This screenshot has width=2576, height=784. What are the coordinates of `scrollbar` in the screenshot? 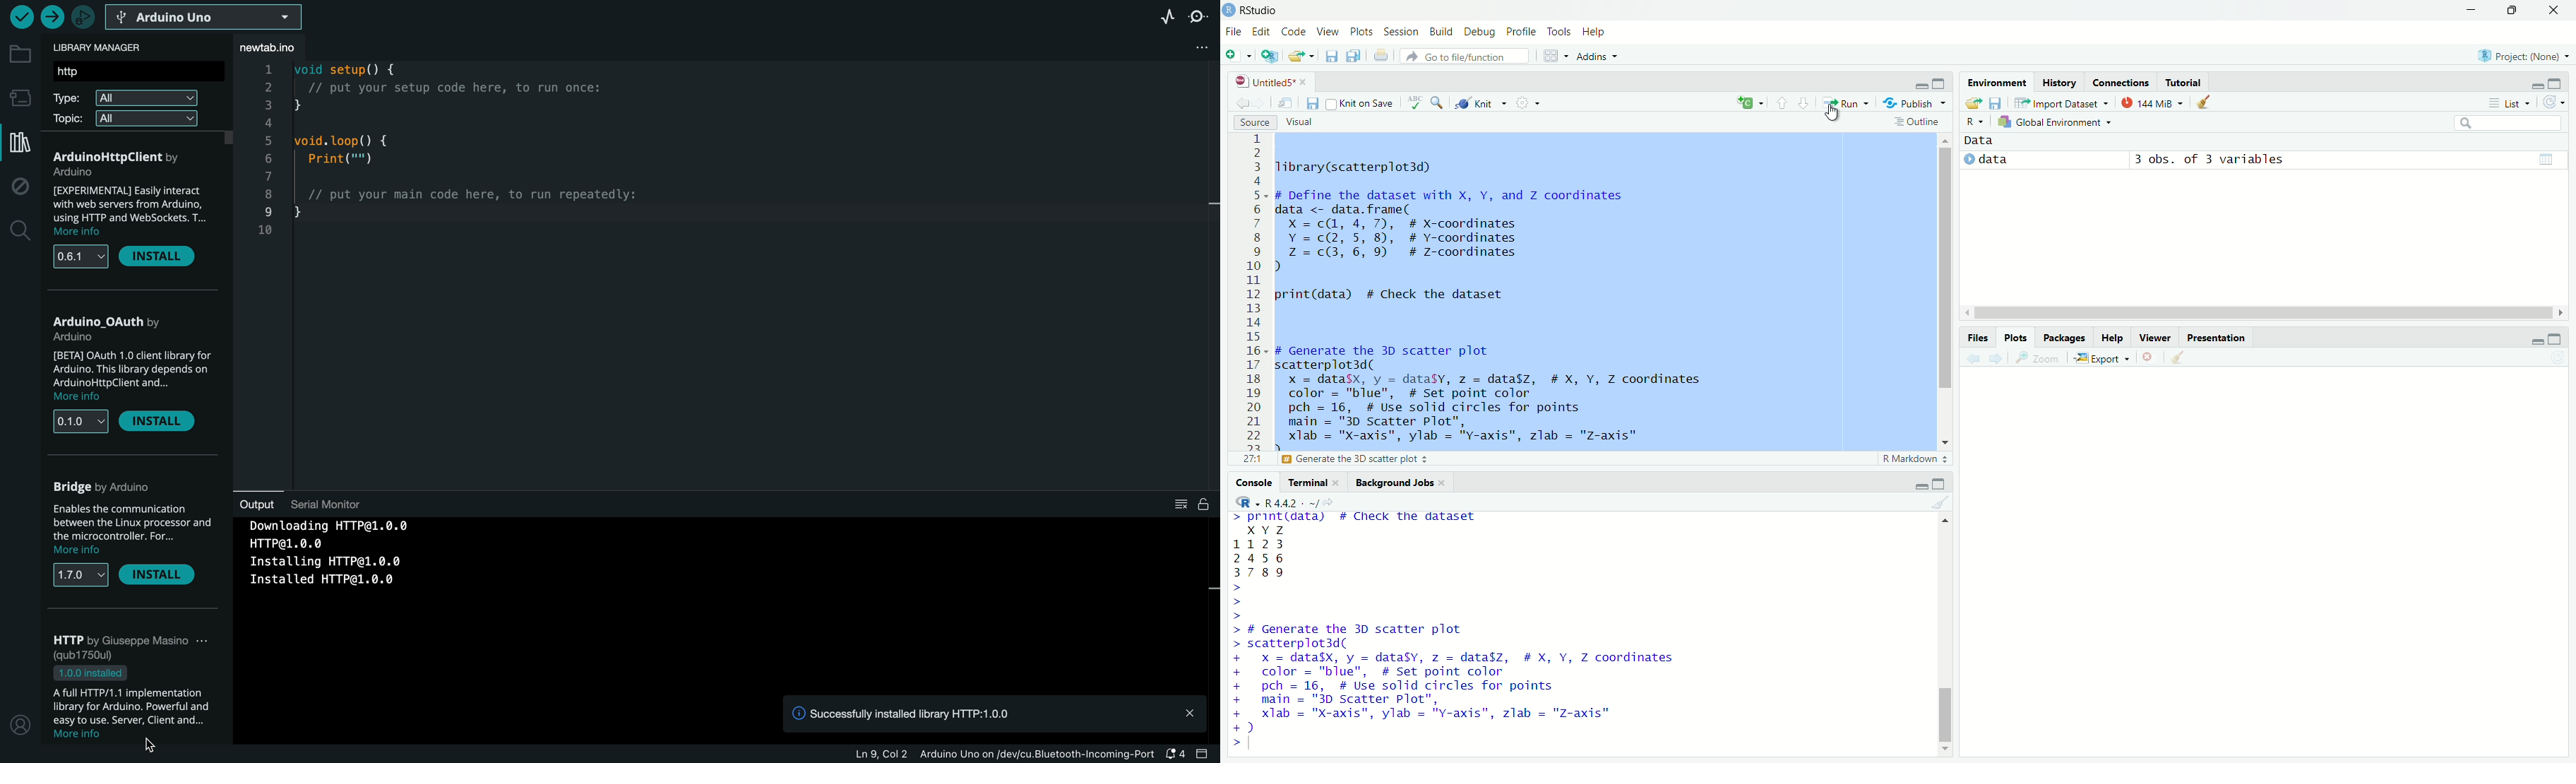 It's located at (1946, 636).